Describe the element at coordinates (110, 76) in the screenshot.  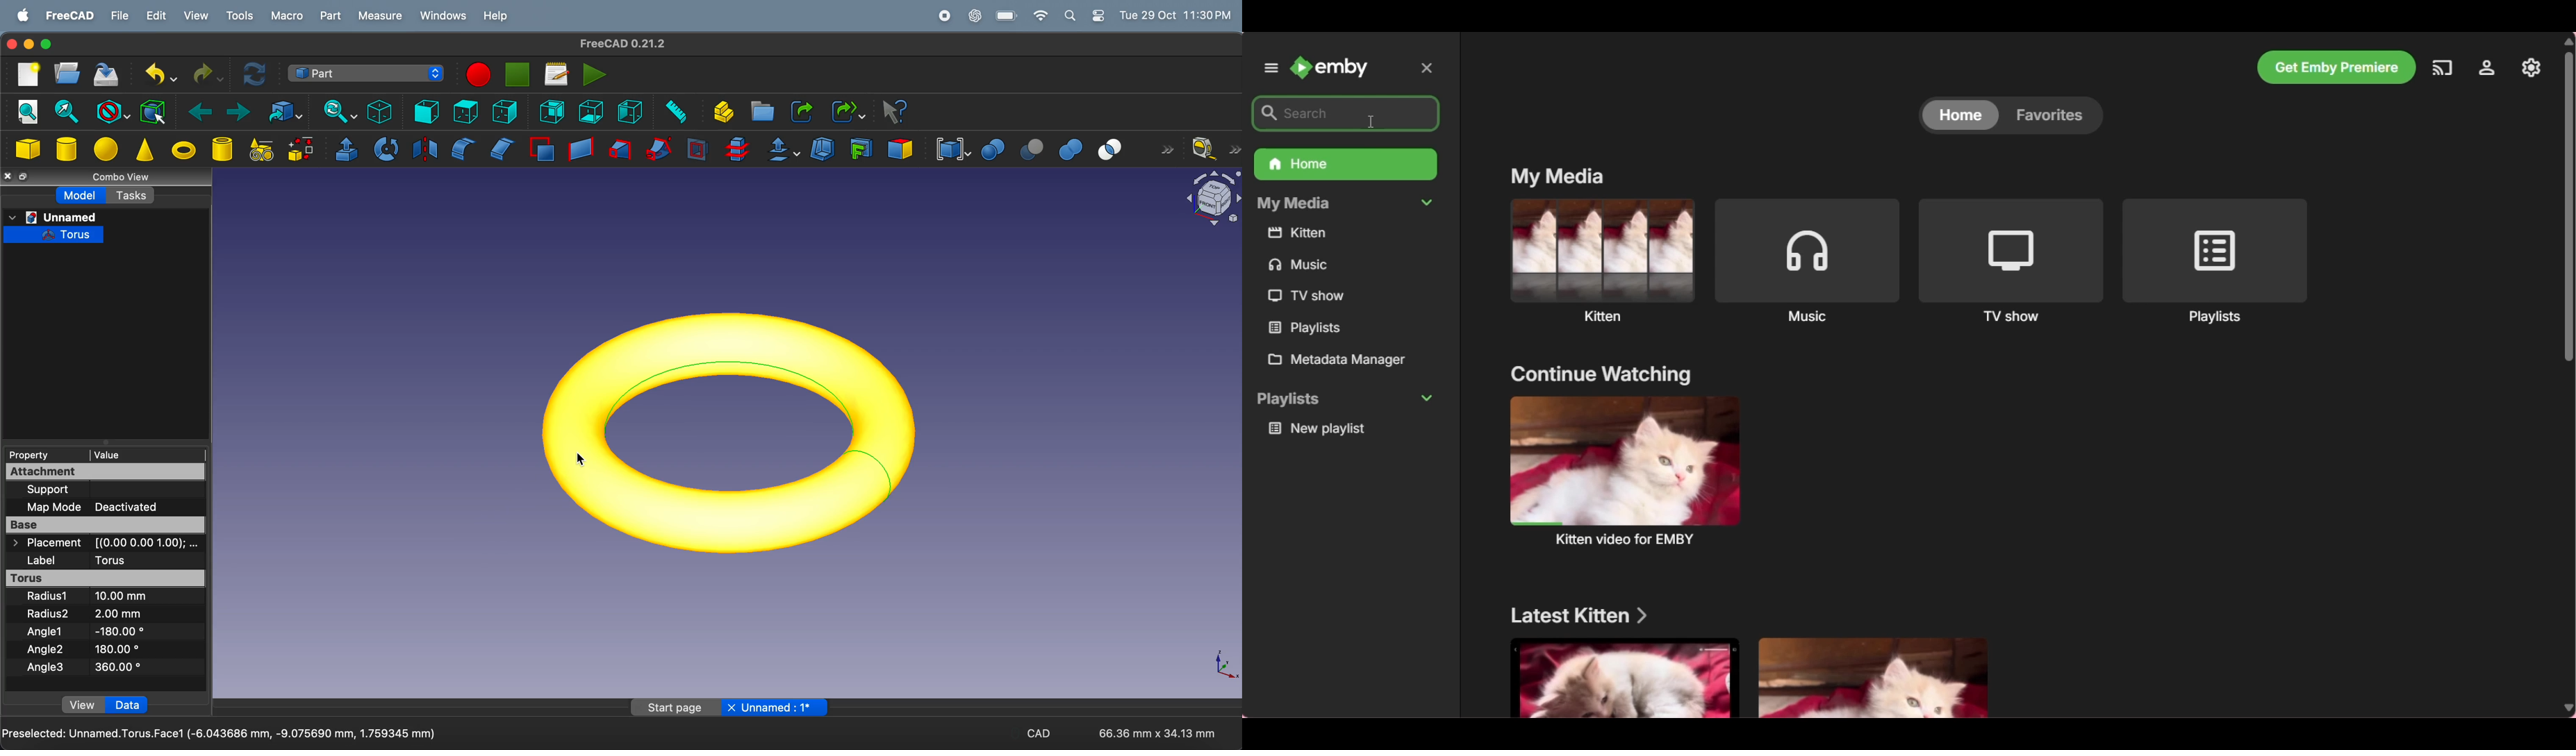
I see `save` at that location.